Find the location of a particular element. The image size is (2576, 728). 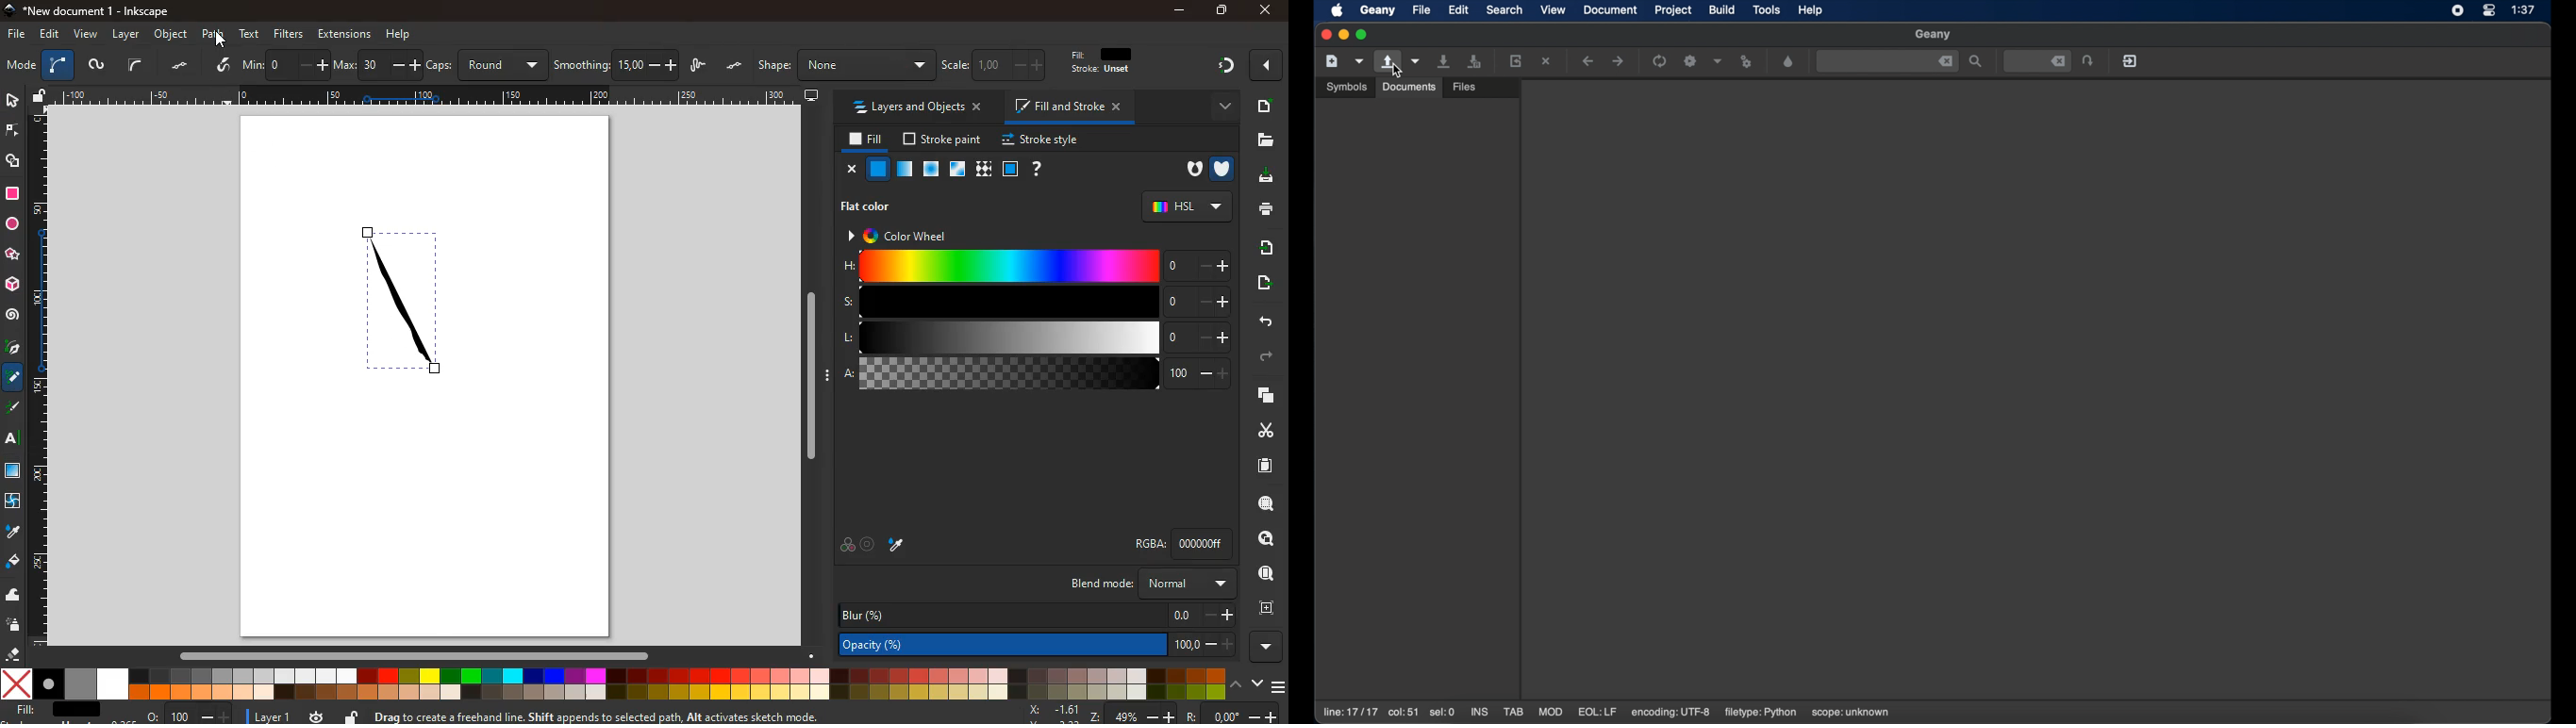

files is located at coordinates (1265, 140).